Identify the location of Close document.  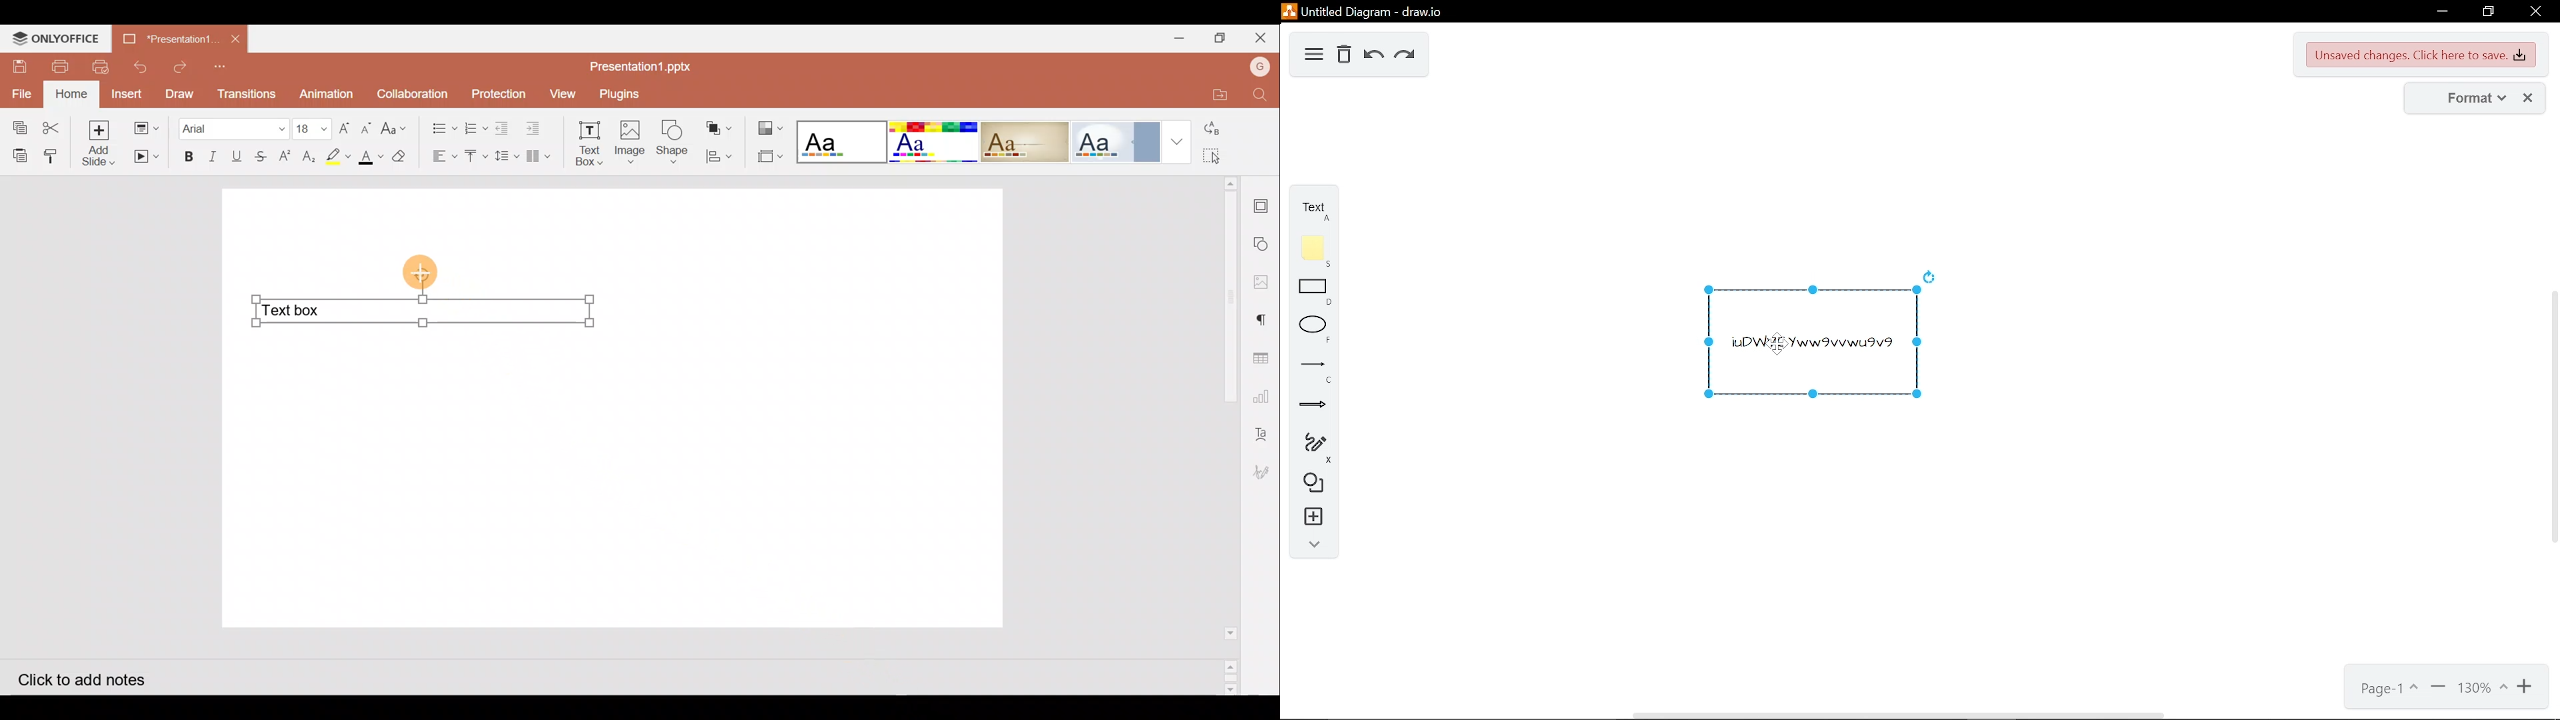
(235, 37).